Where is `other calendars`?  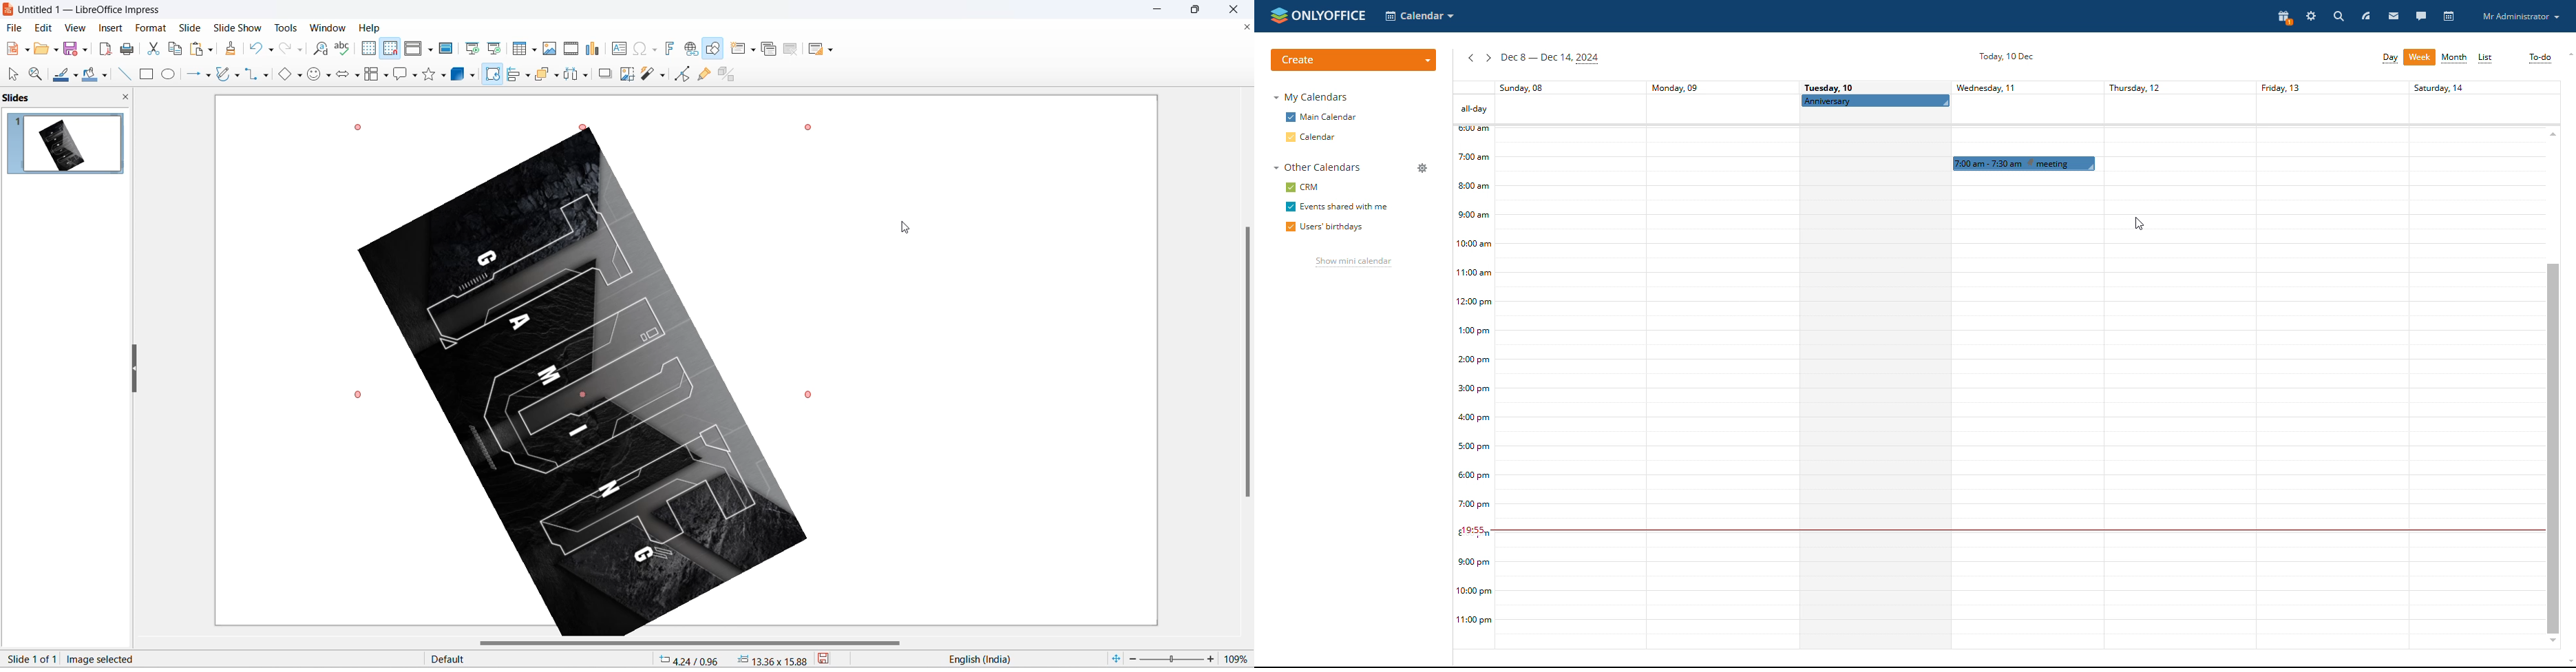 other calendars is located at coordinates (1316, 167).